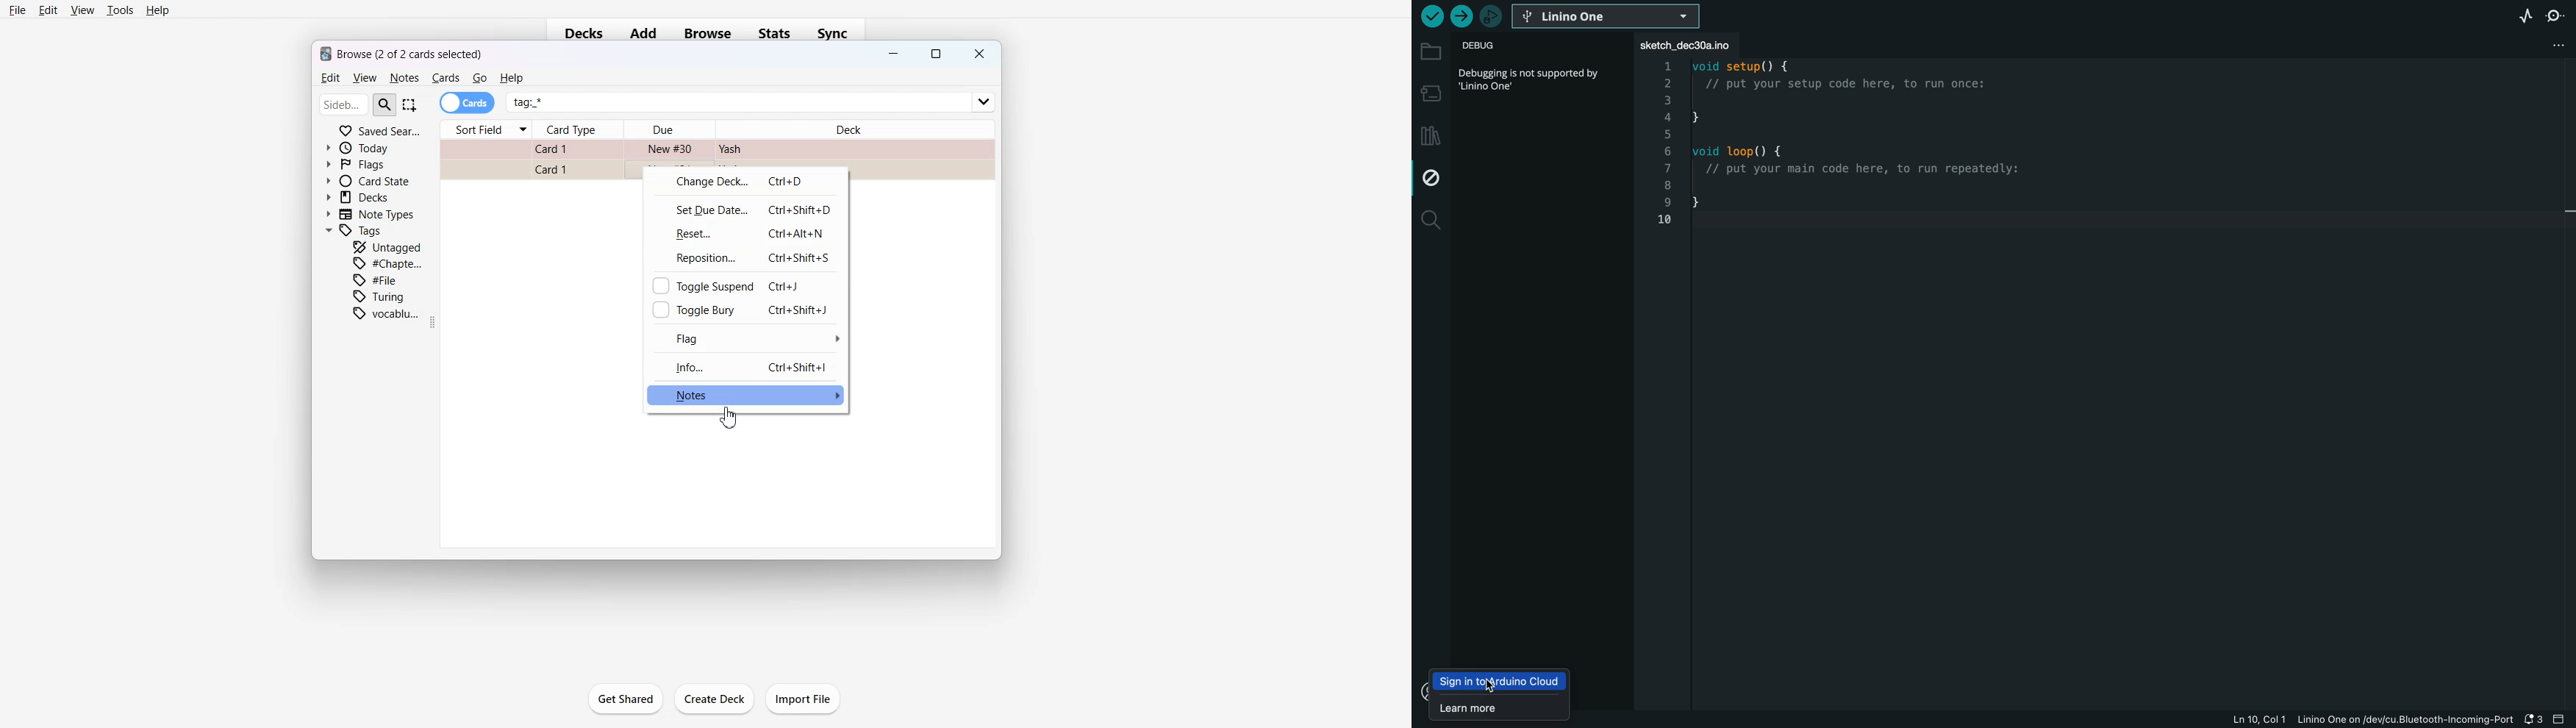 The image size is (2576, 728). What do you see at coordinates (329, 78) in the screenshot?
I see `Edit` at bounding box center [329, 78].